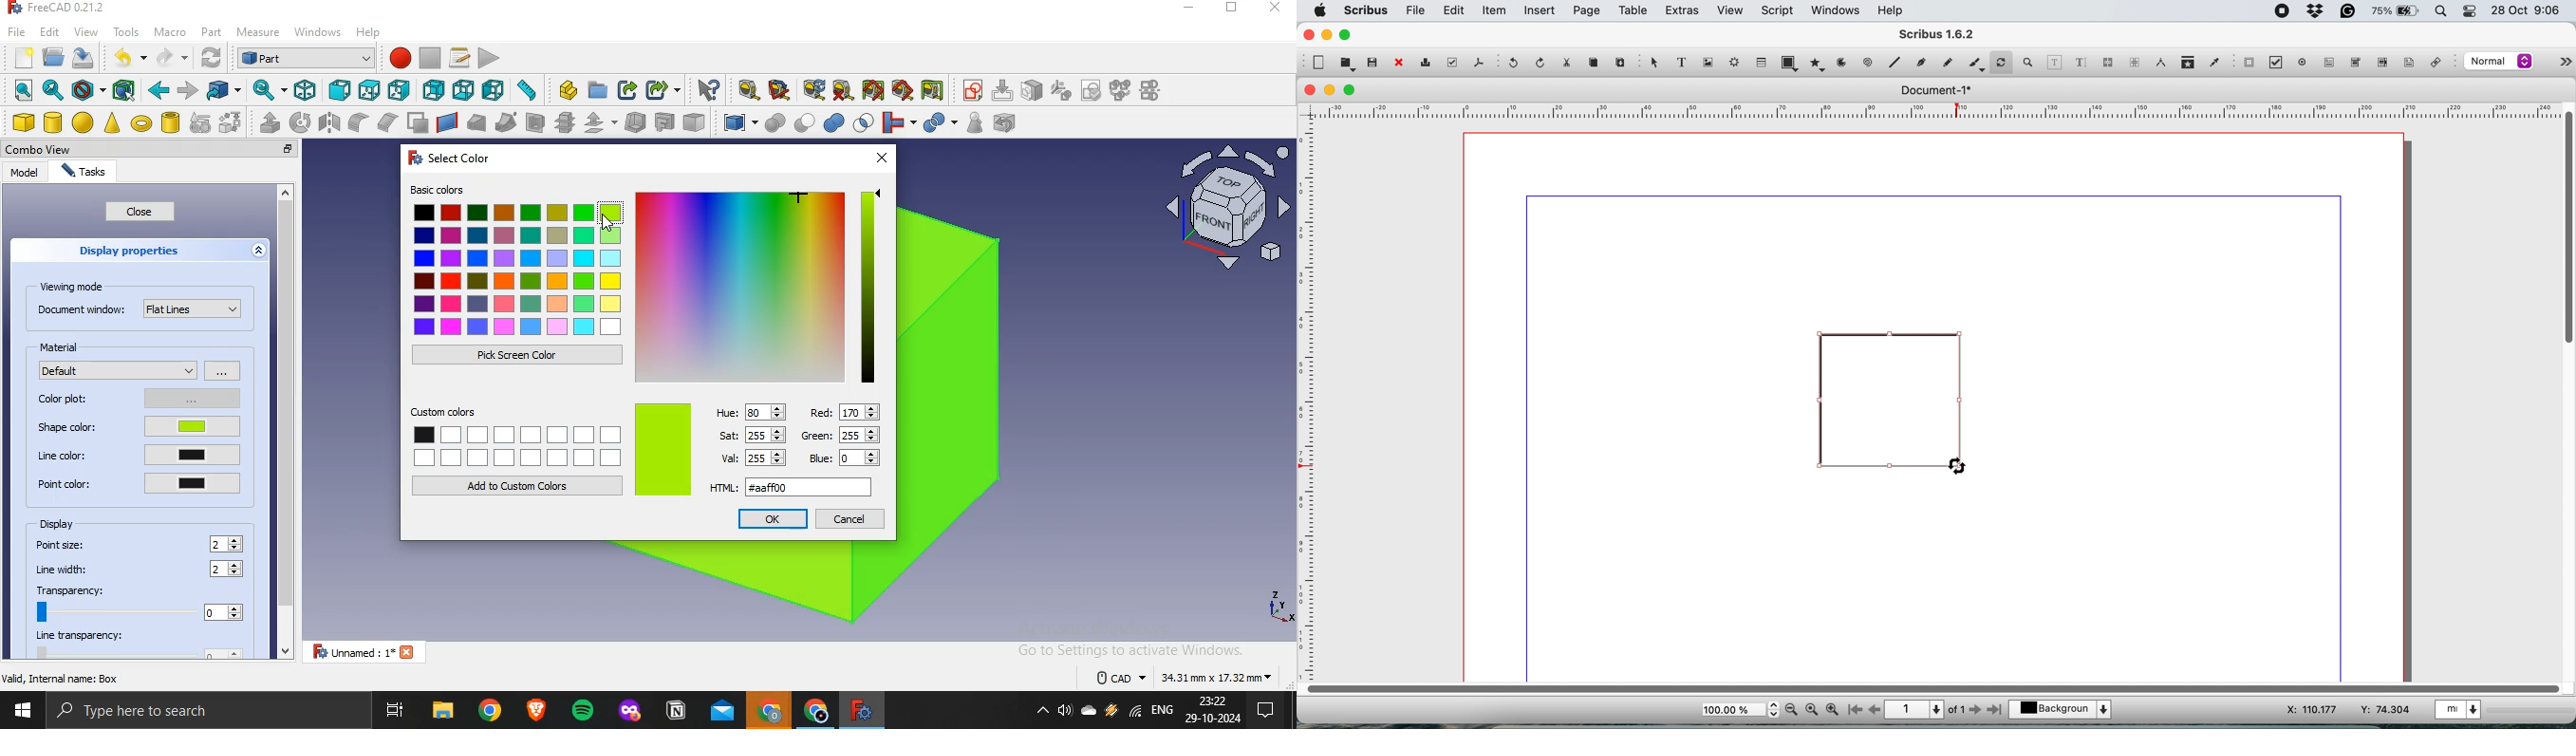 This screenshot has height=756, width=2576. Describe the element at coordinates (847, 458) in the screenshot. I see `blue` at that location.